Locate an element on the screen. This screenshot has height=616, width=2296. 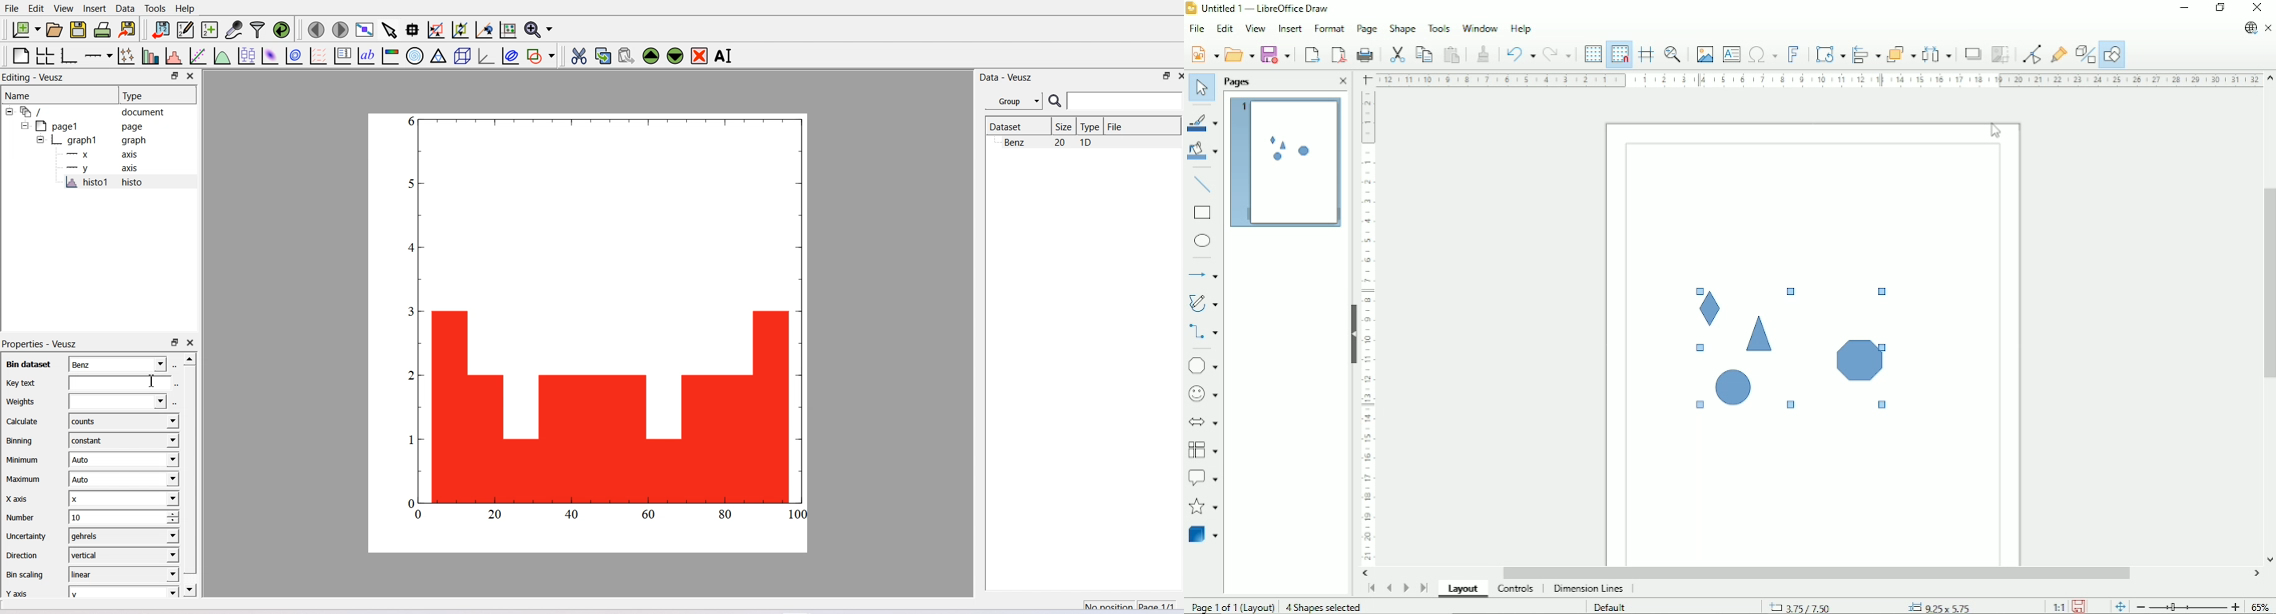
Block arrows is located at coordinates (1205, 423).